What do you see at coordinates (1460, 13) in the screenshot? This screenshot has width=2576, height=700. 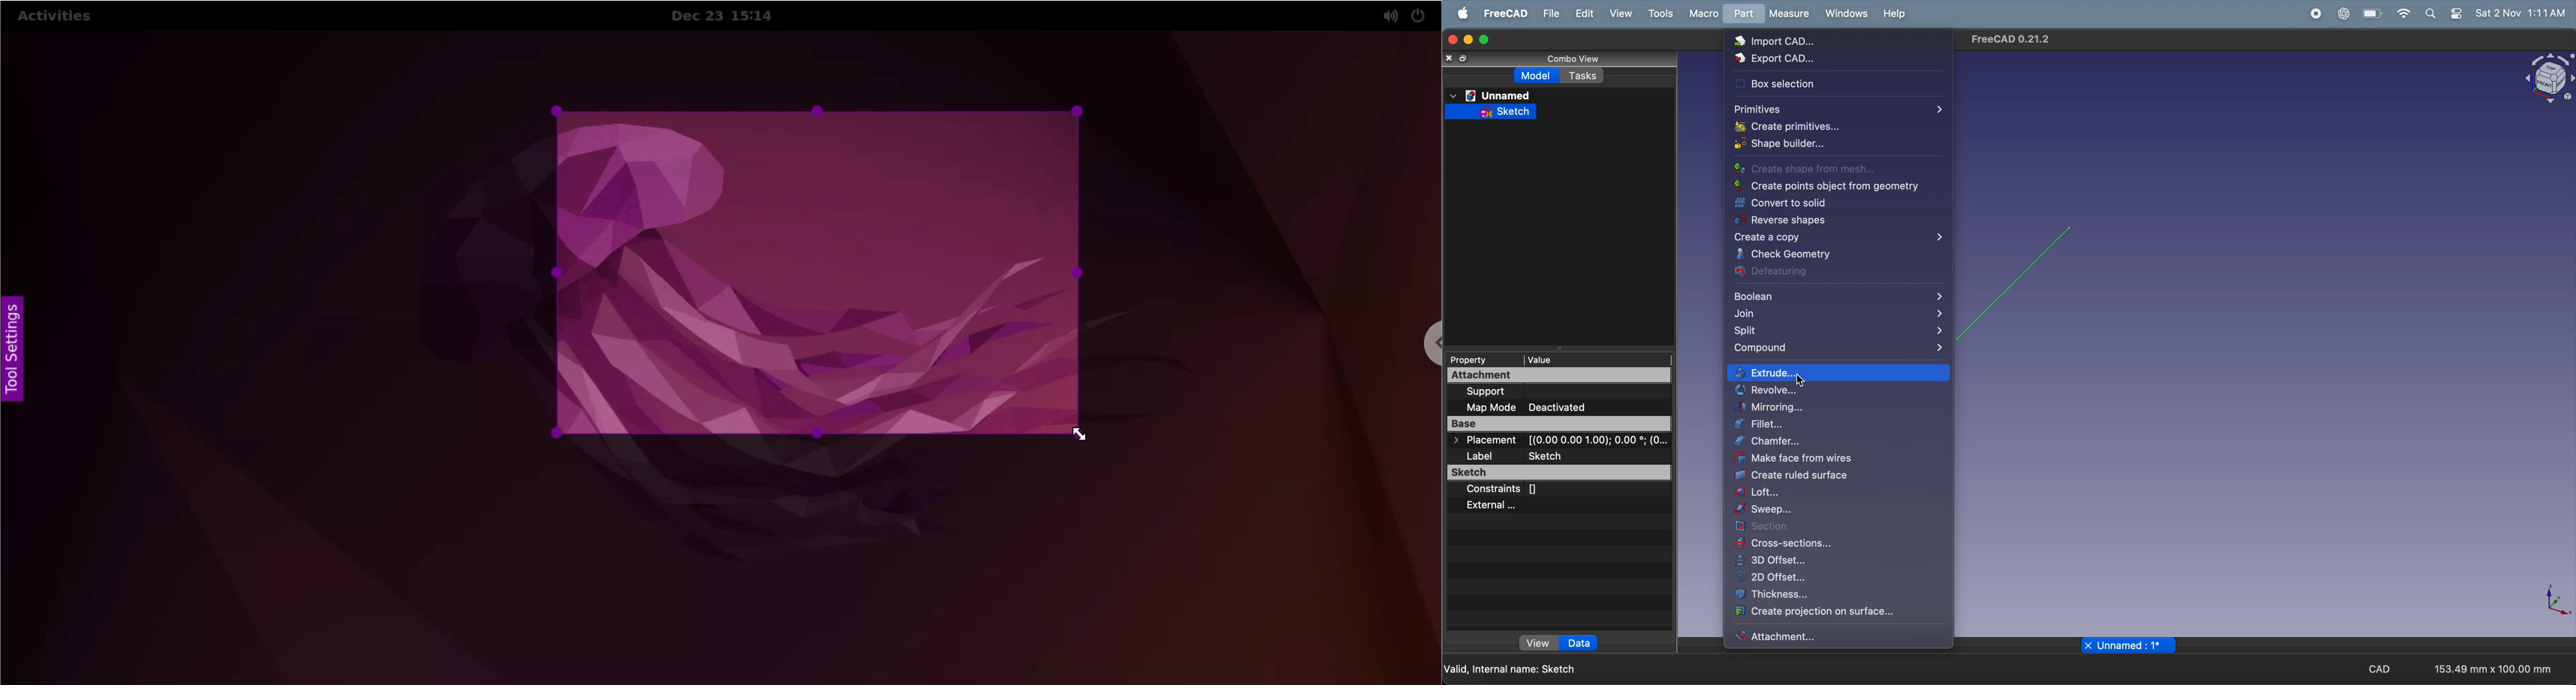 I see `Apple menu` at bounding box center [1460, 13].